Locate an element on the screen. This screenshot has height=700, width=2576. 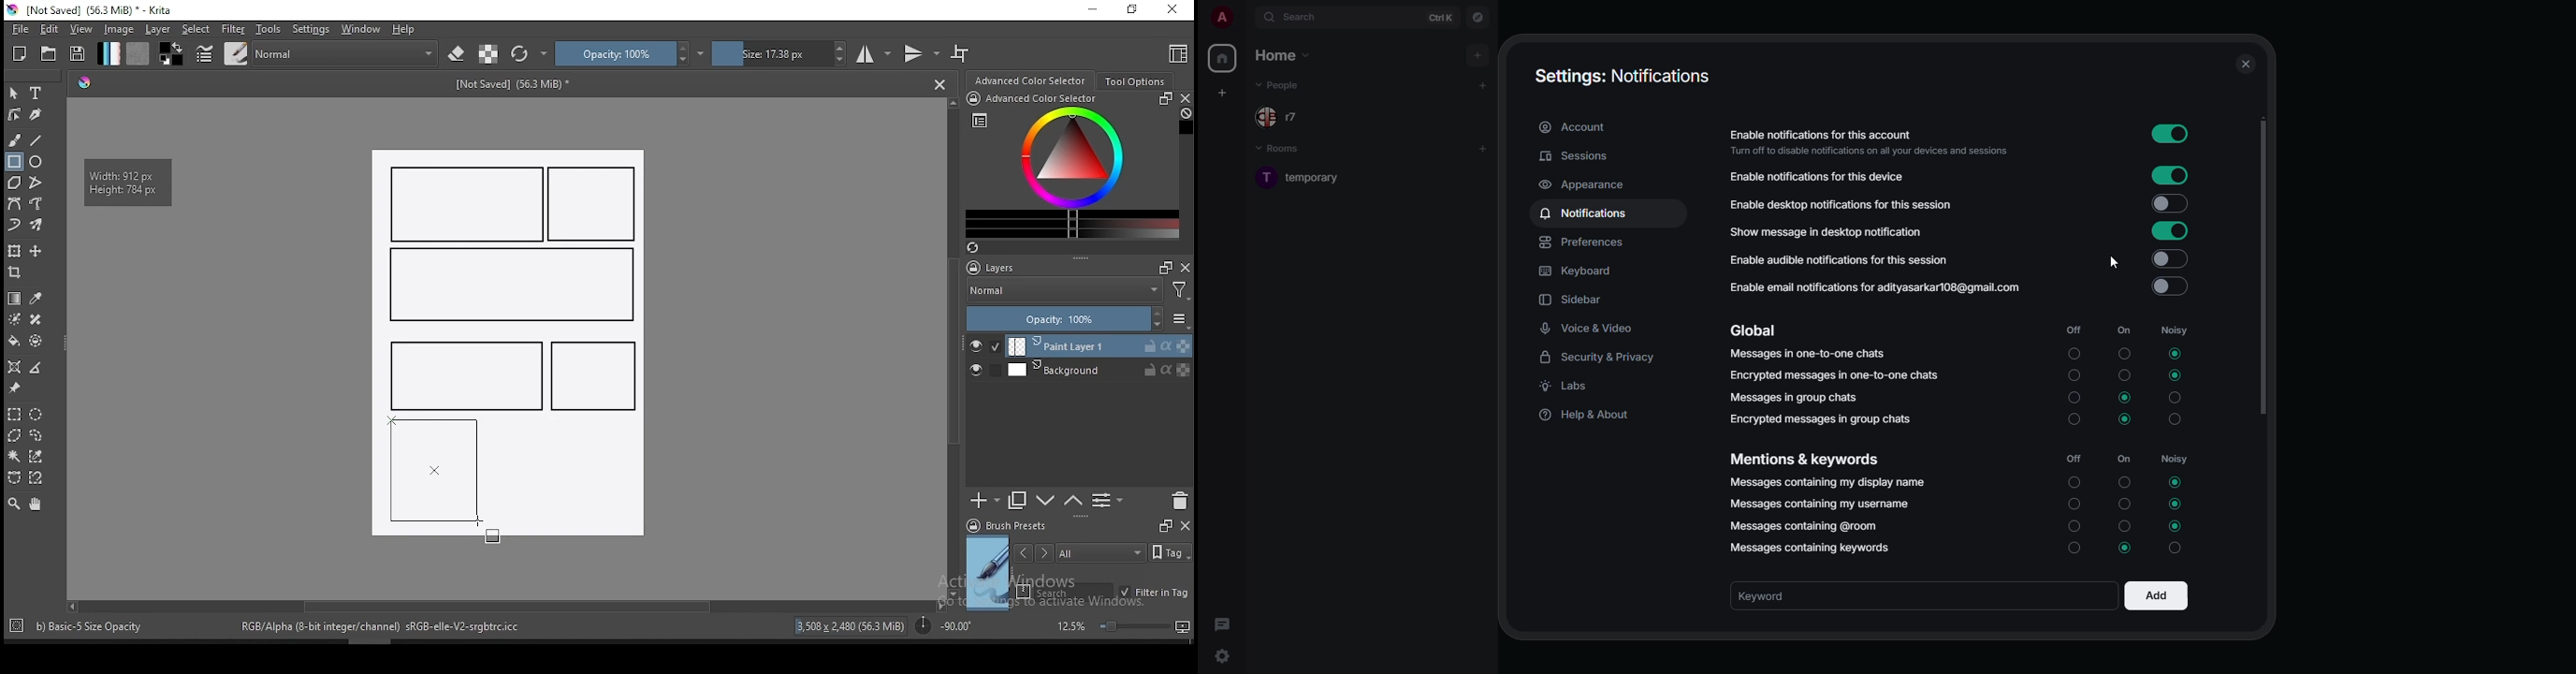
appearance is located at coordinates (1584, 186).